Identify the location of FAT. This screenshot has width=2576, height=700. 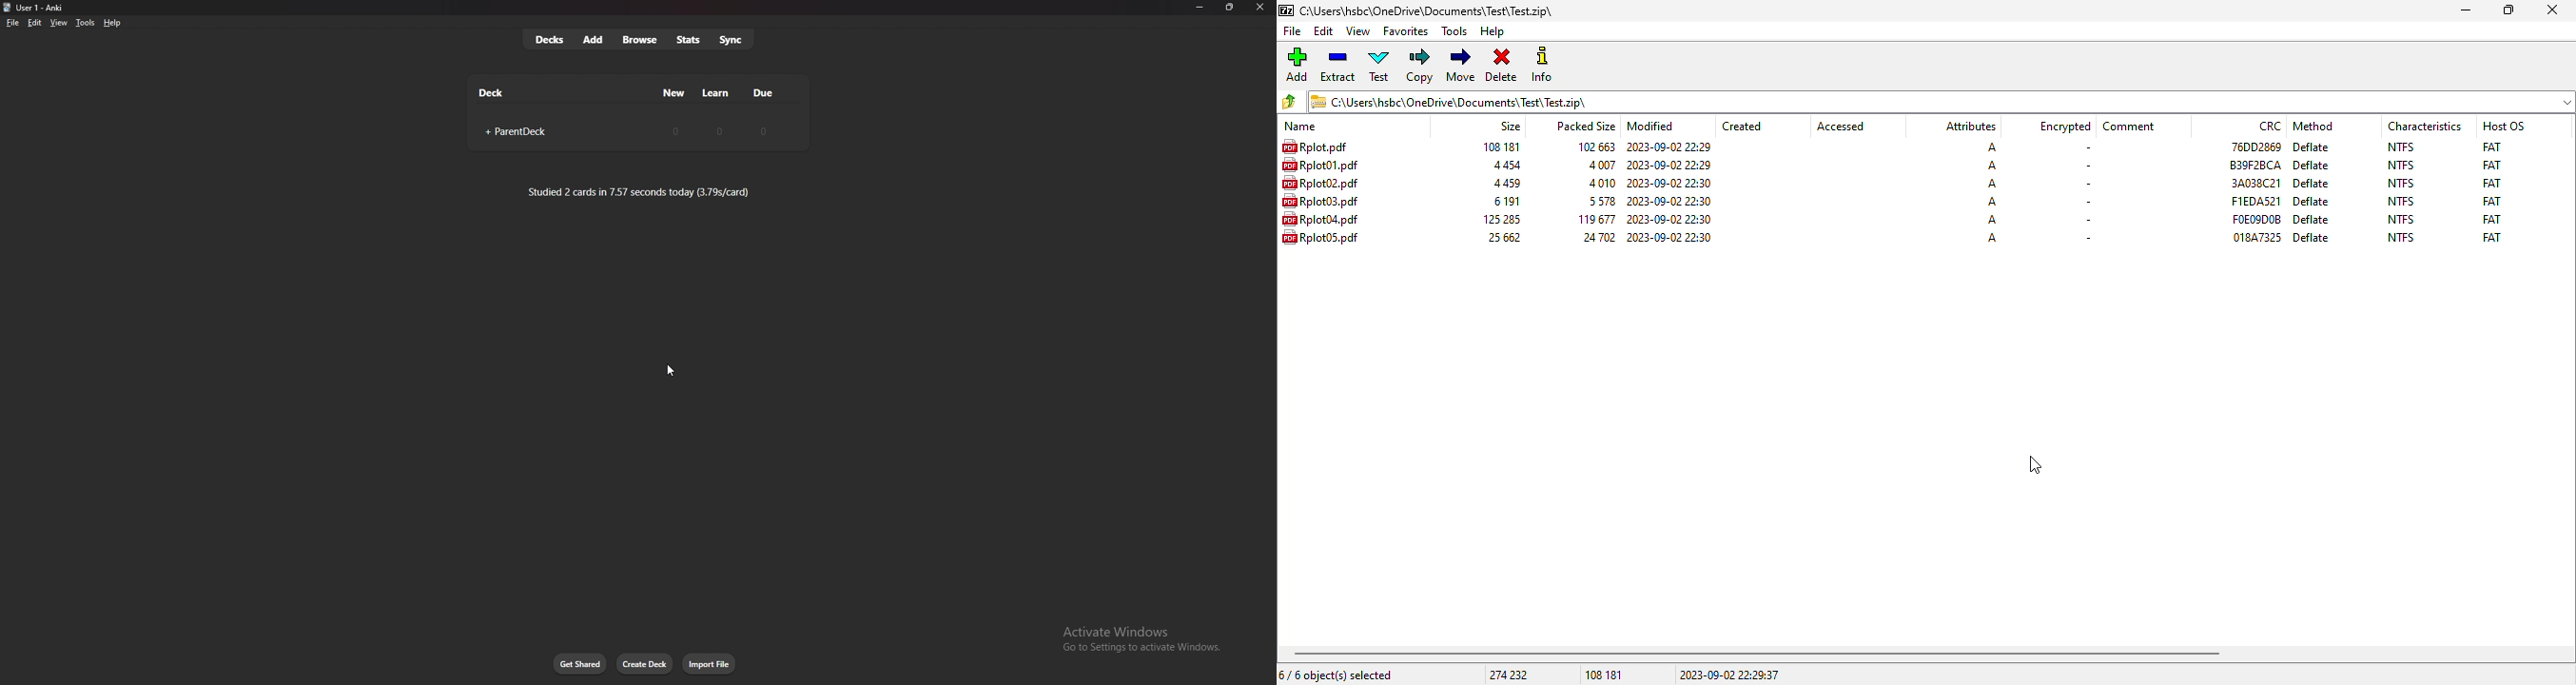
(2492, 201).